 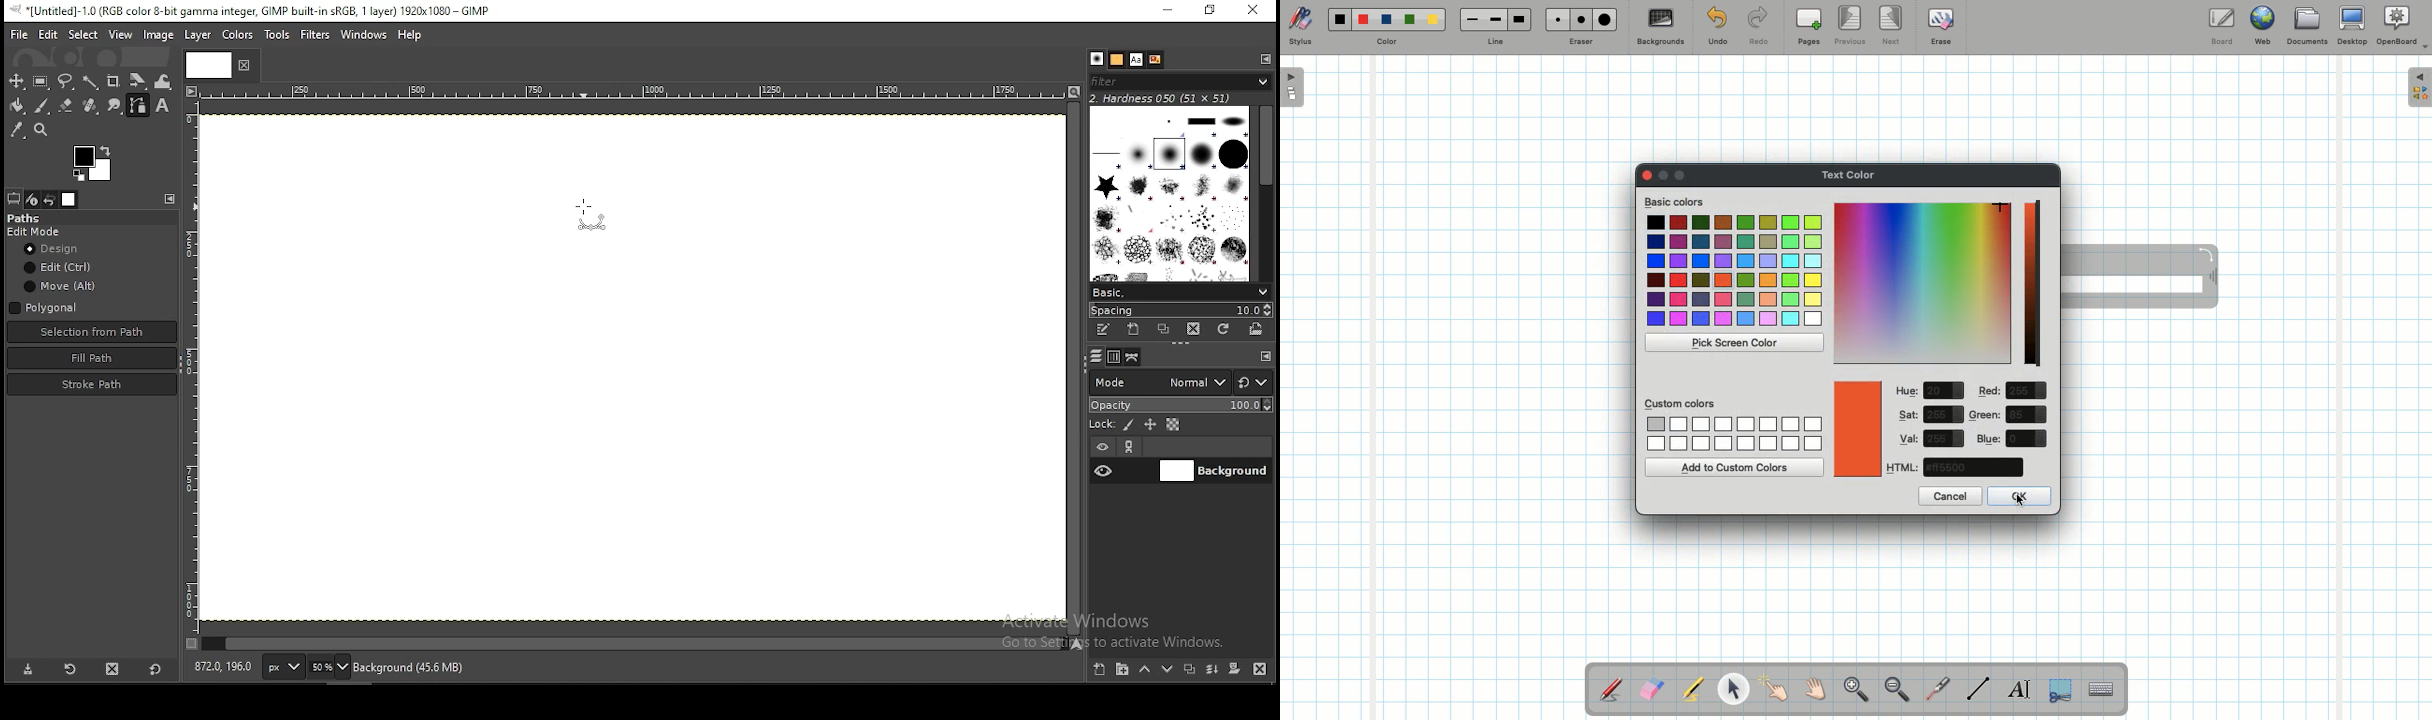 I want to click on paths tool, so click(x=138, y=106).